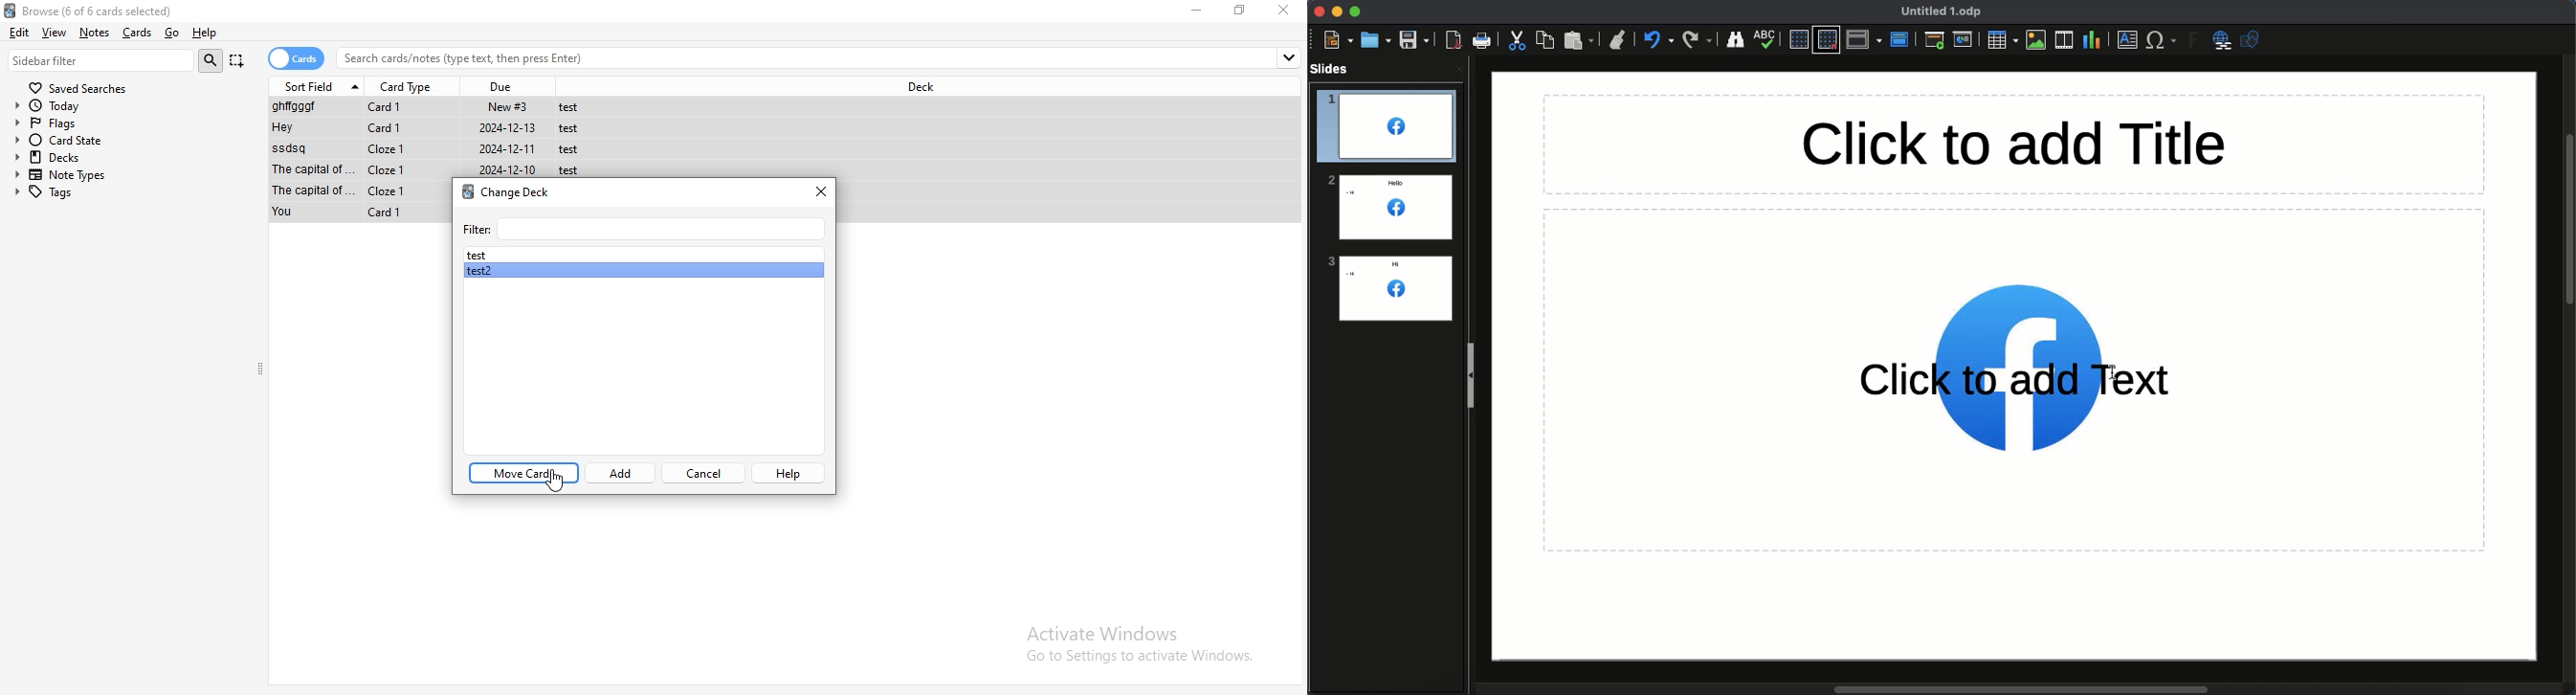  Describe the element at coordinates (1735, 39) in the screenshot. I see `Finder` at that location.